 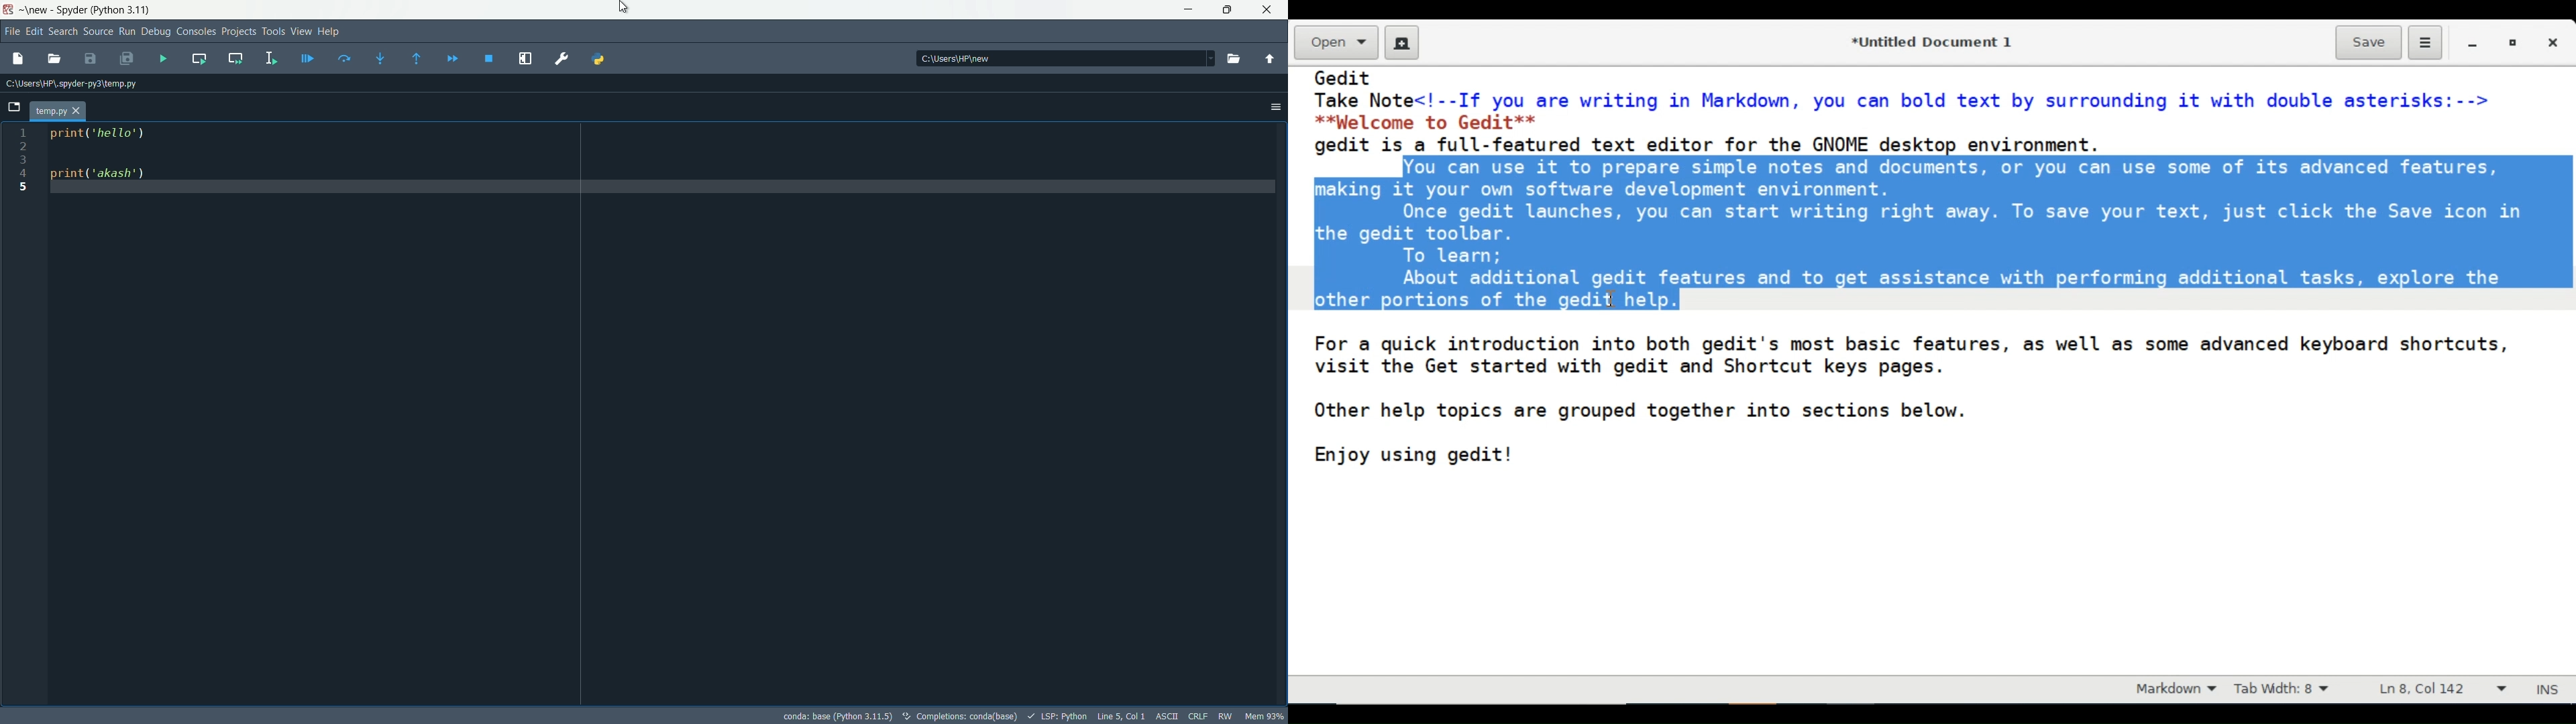 I want to click on run menu, so click(x=128, y=31).